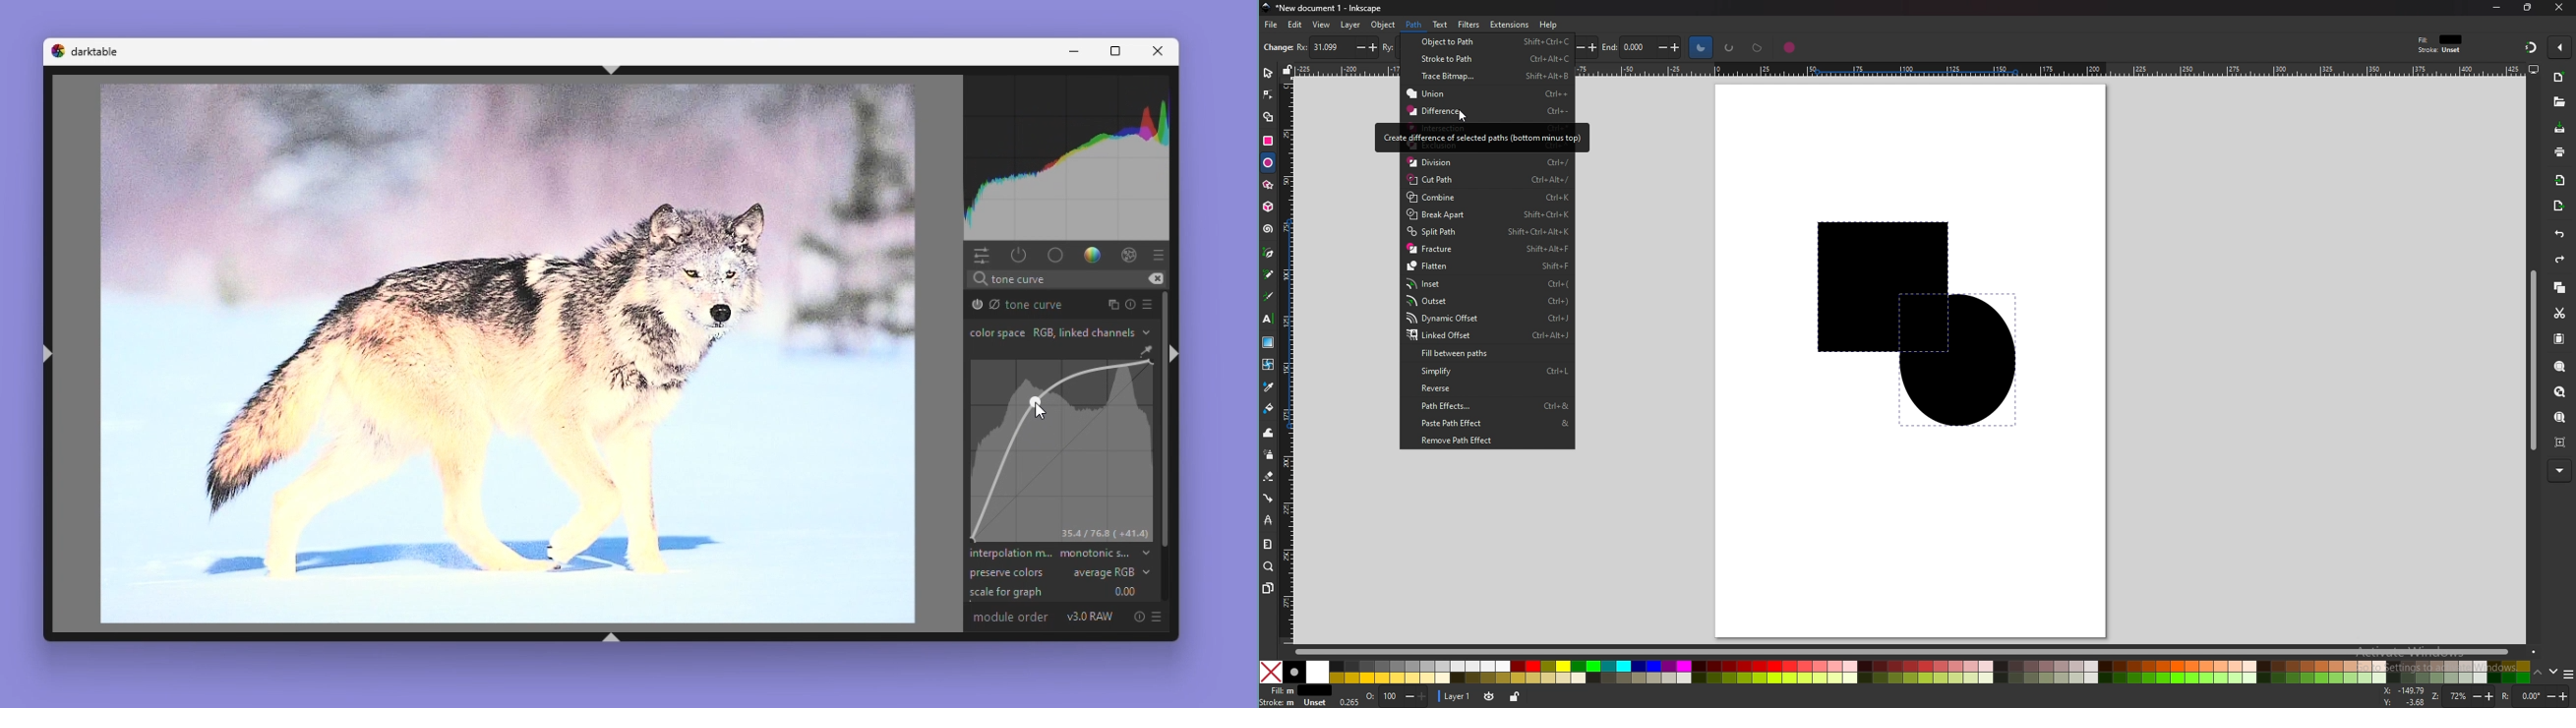 This screenshot has width=2576, height=728. I want to click on Close, so click(1160, 52).